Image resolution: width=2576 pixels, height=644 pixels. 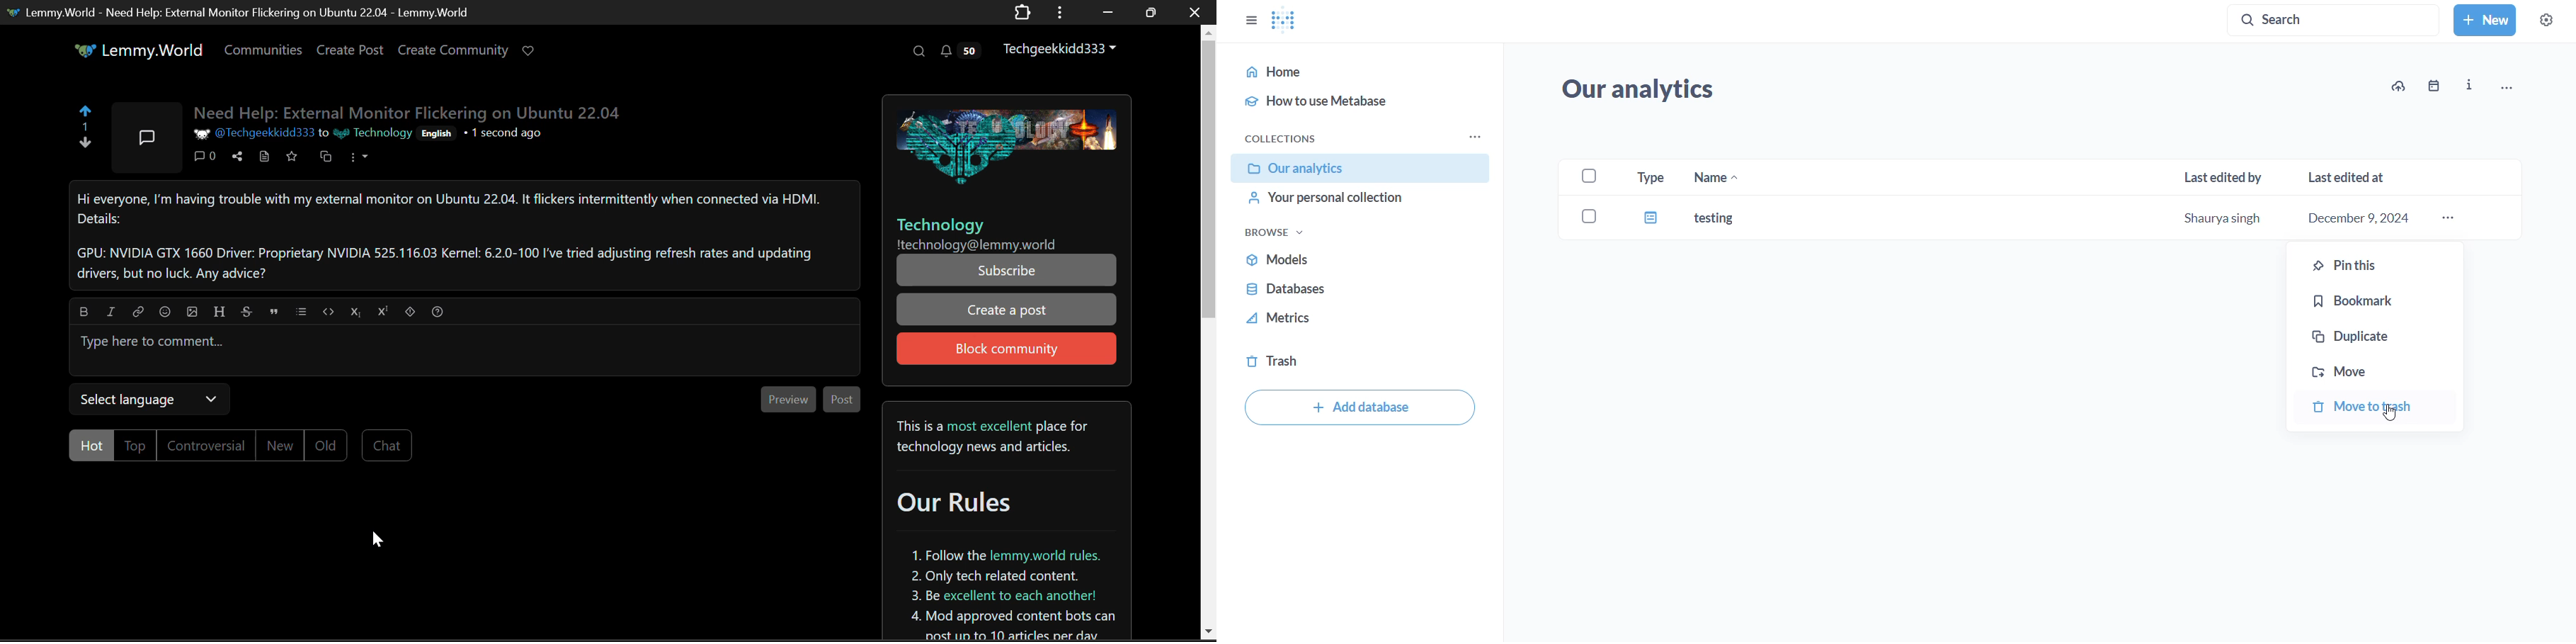 I want to click on Communities Page Open, so click(x=265, y=49).